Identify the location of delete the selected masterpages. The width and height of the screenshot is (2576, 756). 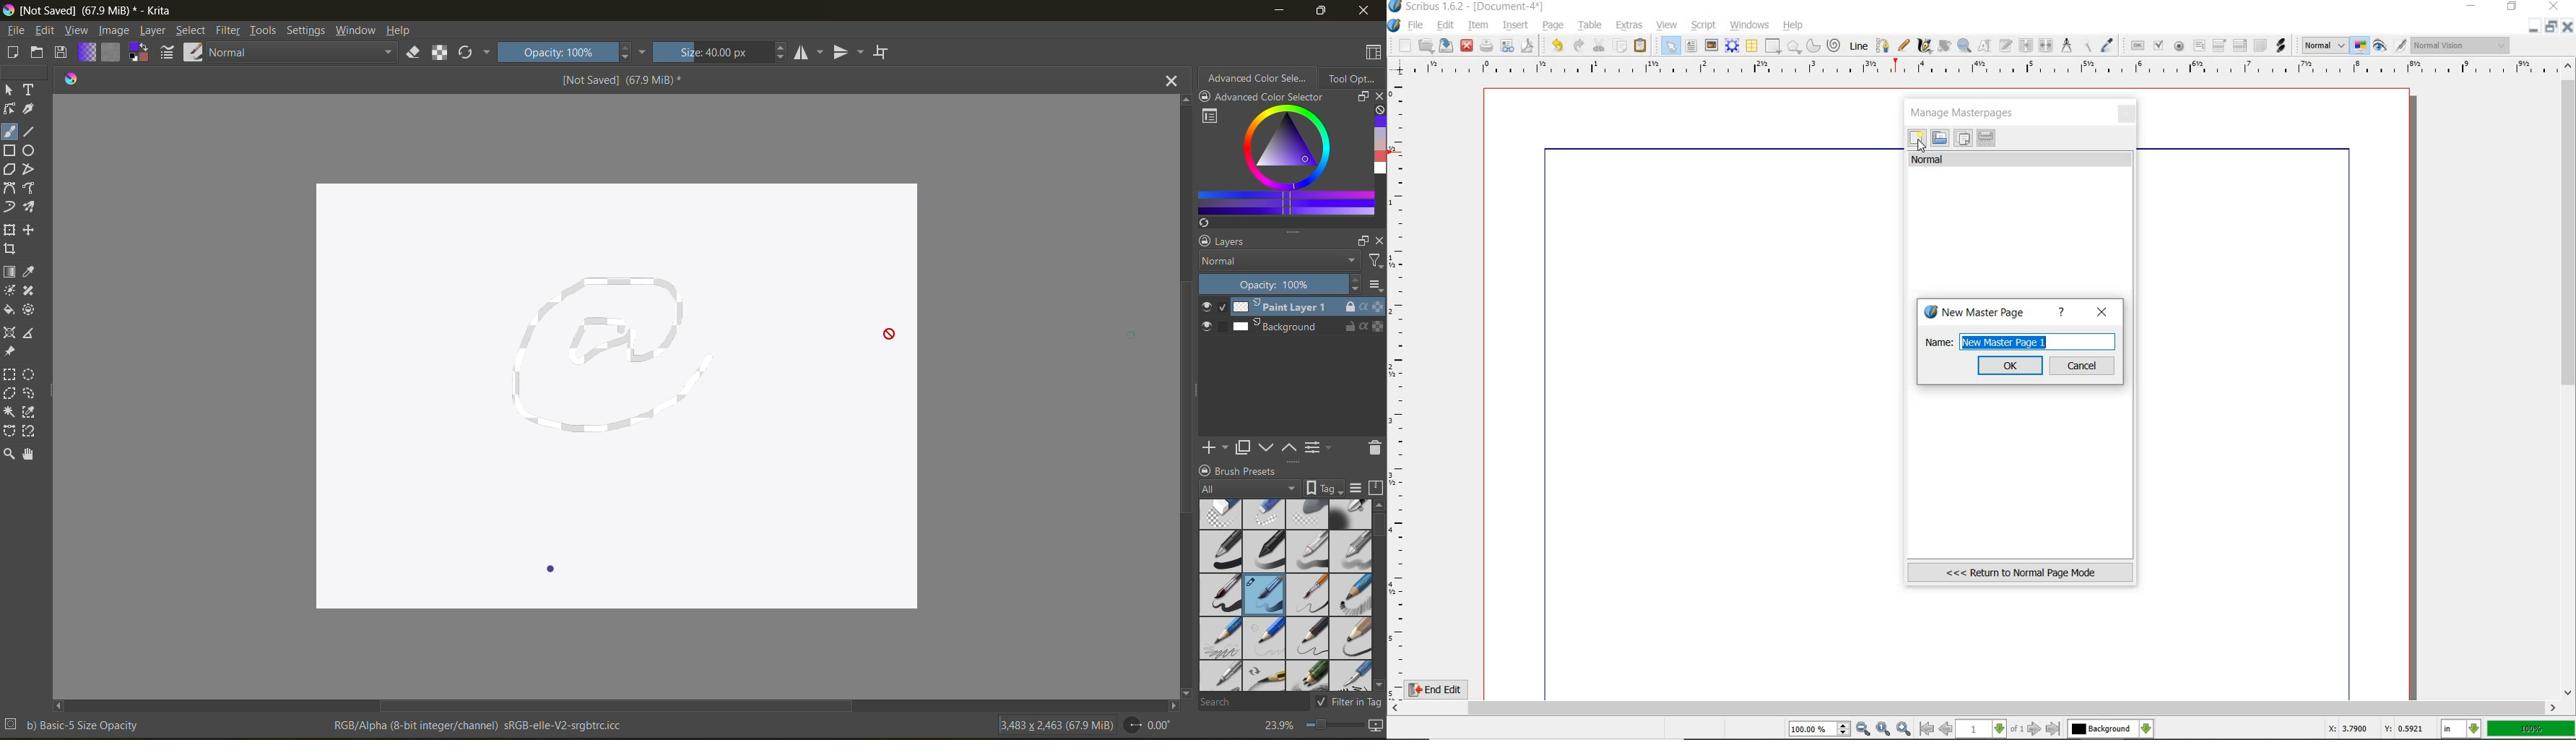
(1987, 138).